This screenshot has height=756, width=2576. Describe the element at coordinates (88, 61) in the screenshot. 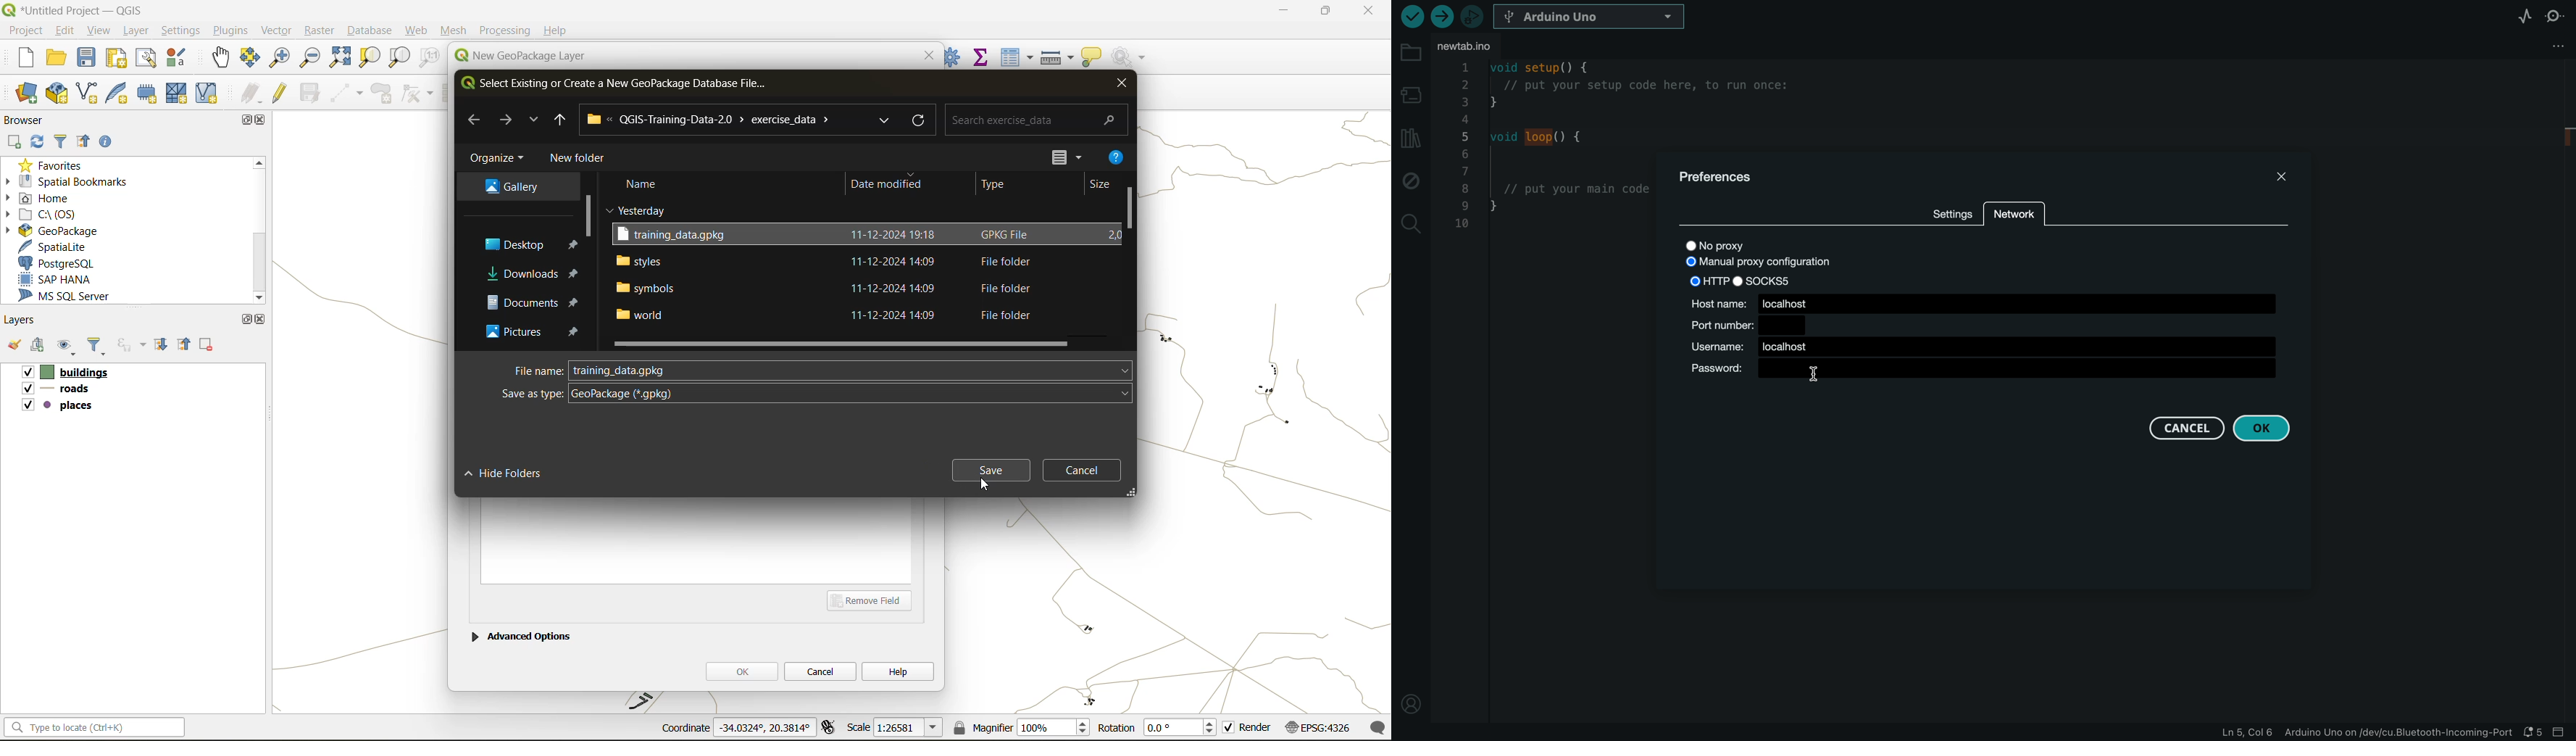

I see `save` at that location.